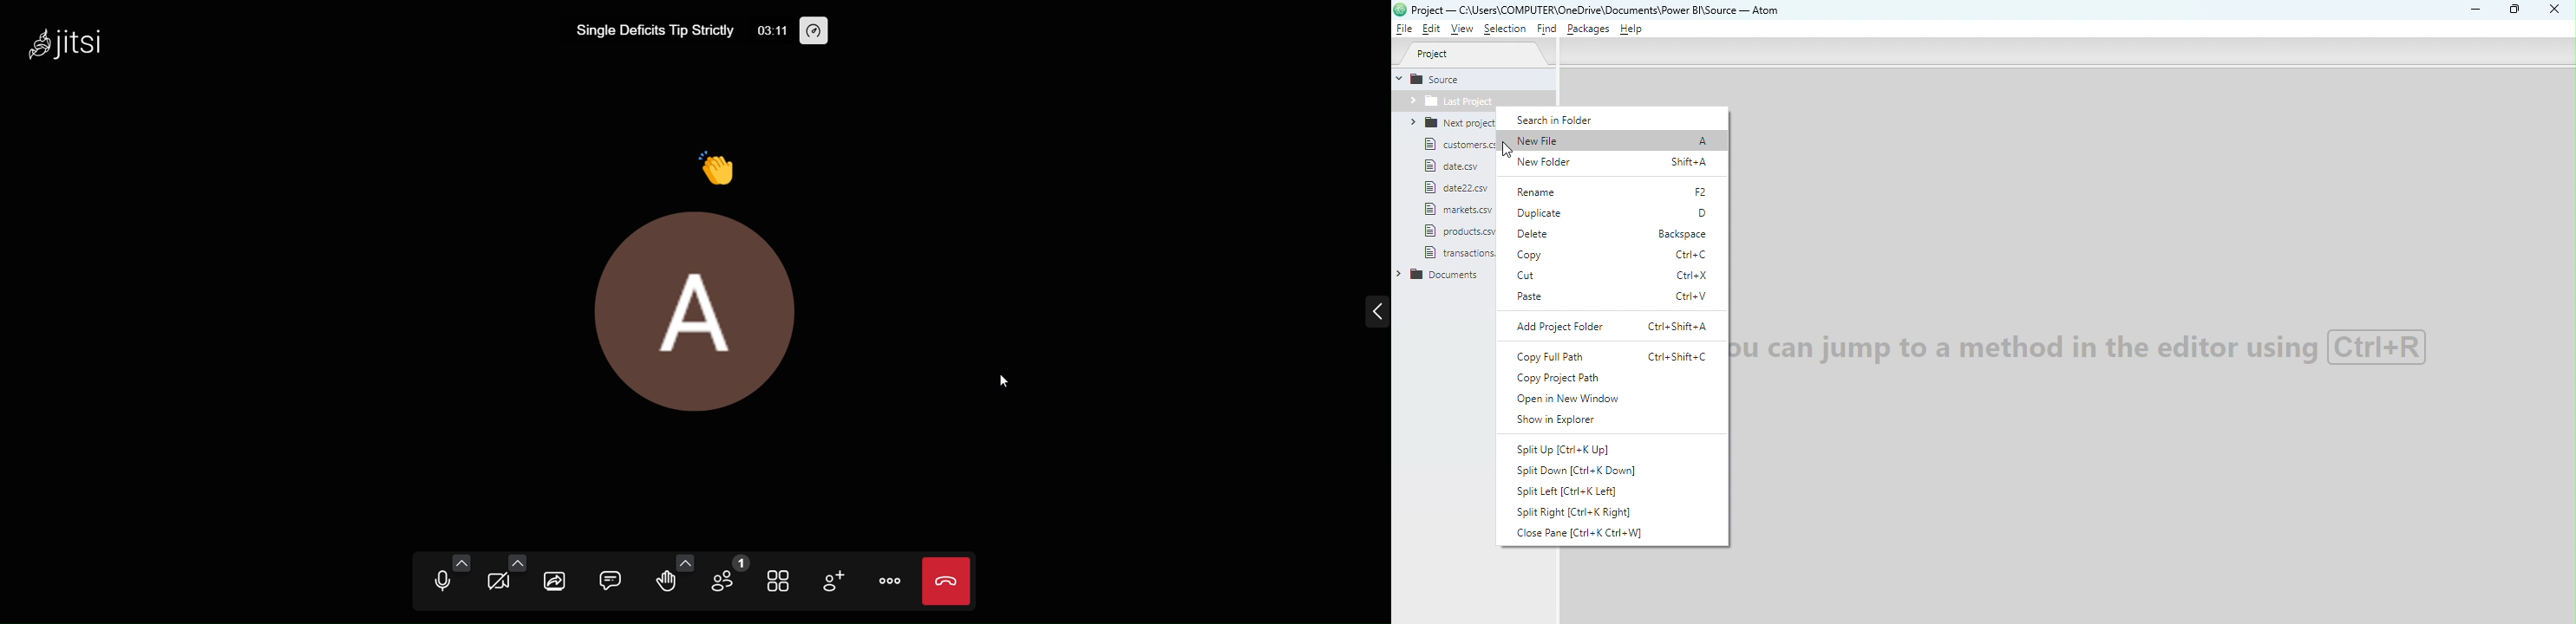 The width and height of the screenshot is (2576, 644). What do you see at coordinates (1590, 29) in the screenshot?
I see `Packages` at bounding box center [1590, 29].